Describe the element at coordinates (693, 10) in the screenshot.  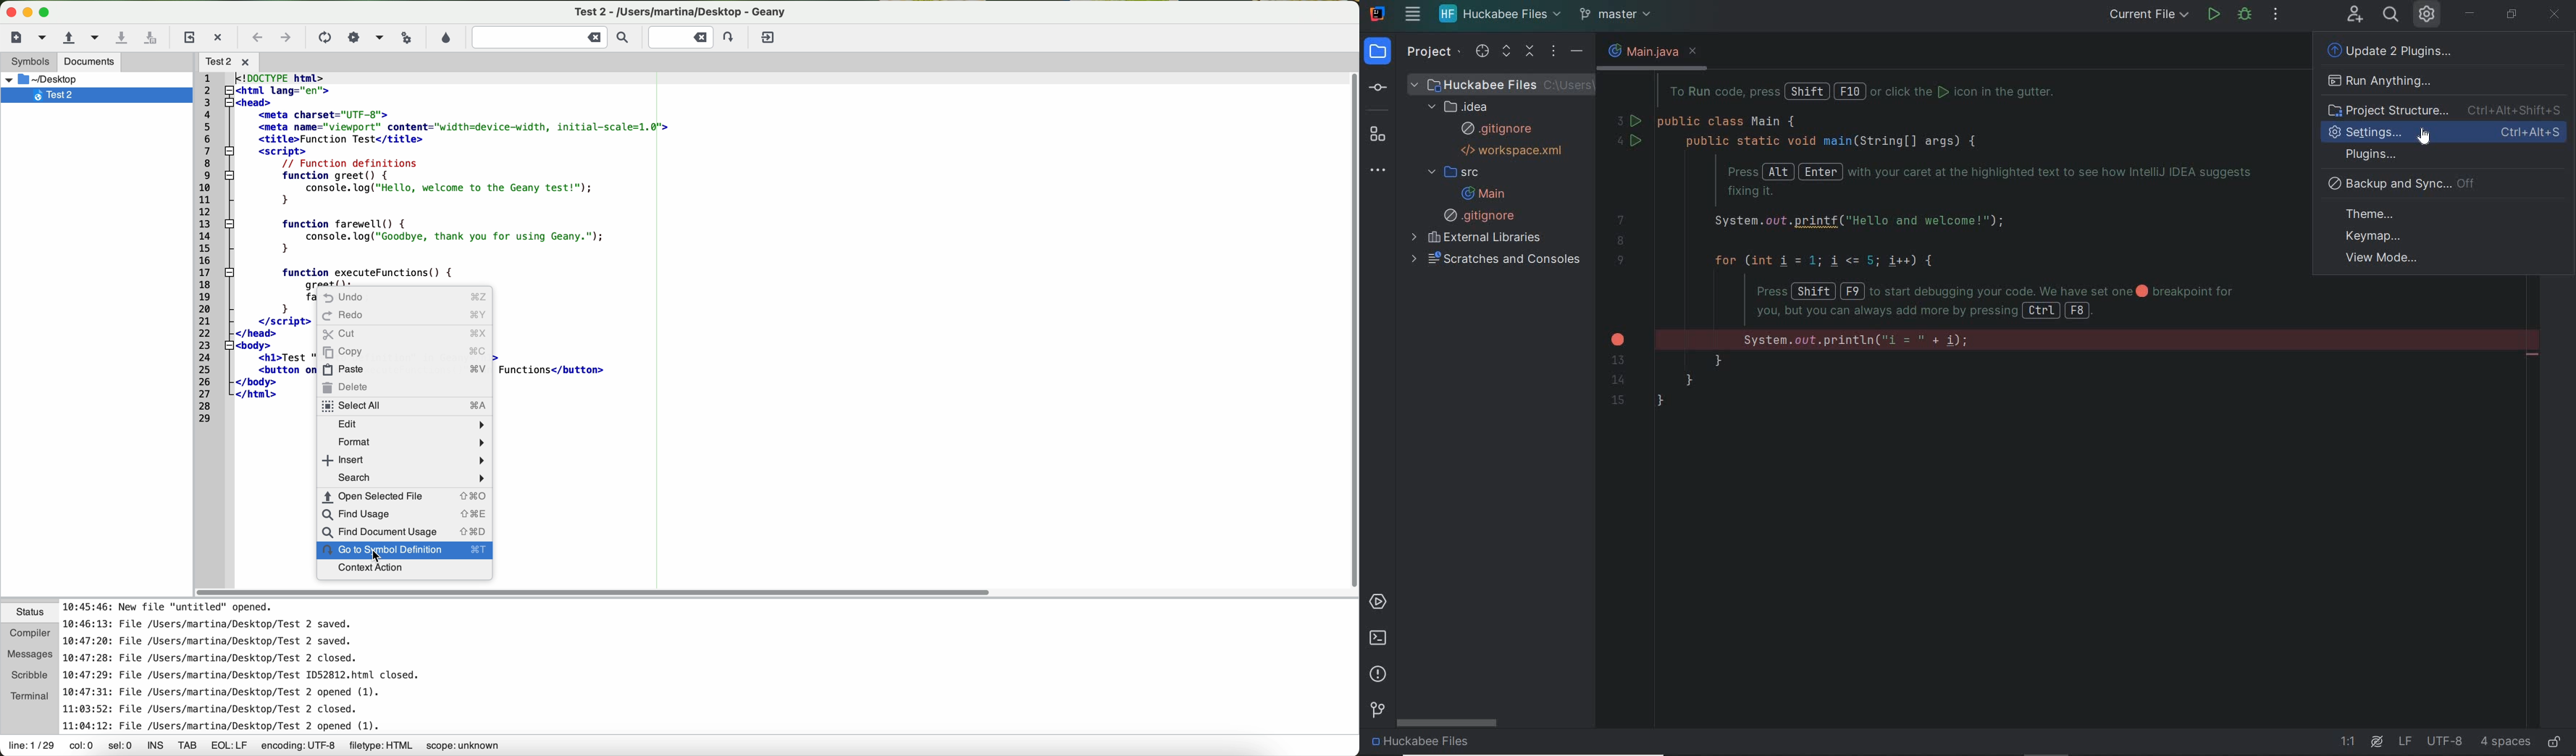
I see `test 2` at that location.